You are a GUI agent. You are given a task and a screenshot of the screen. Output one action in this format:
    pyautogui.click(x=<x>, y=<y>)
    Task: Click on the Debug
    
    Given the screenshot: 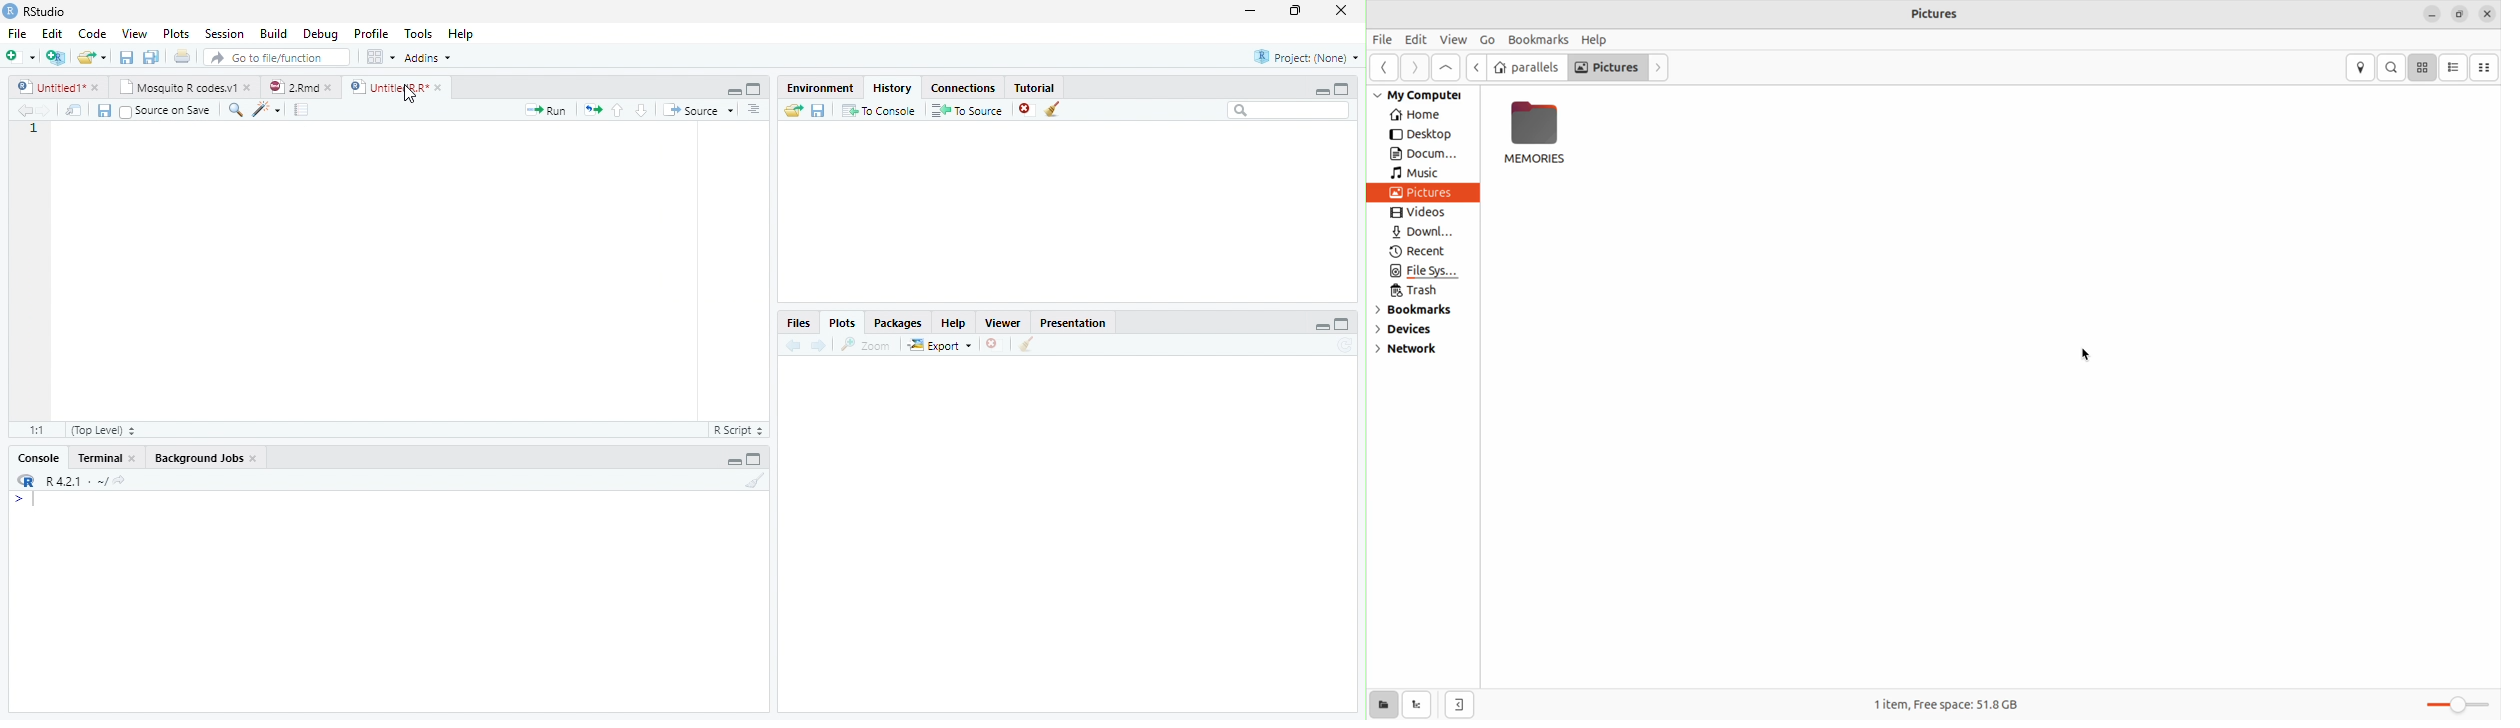 What is the action you would take?
    pyautogui.click(x=319, y=34)
    